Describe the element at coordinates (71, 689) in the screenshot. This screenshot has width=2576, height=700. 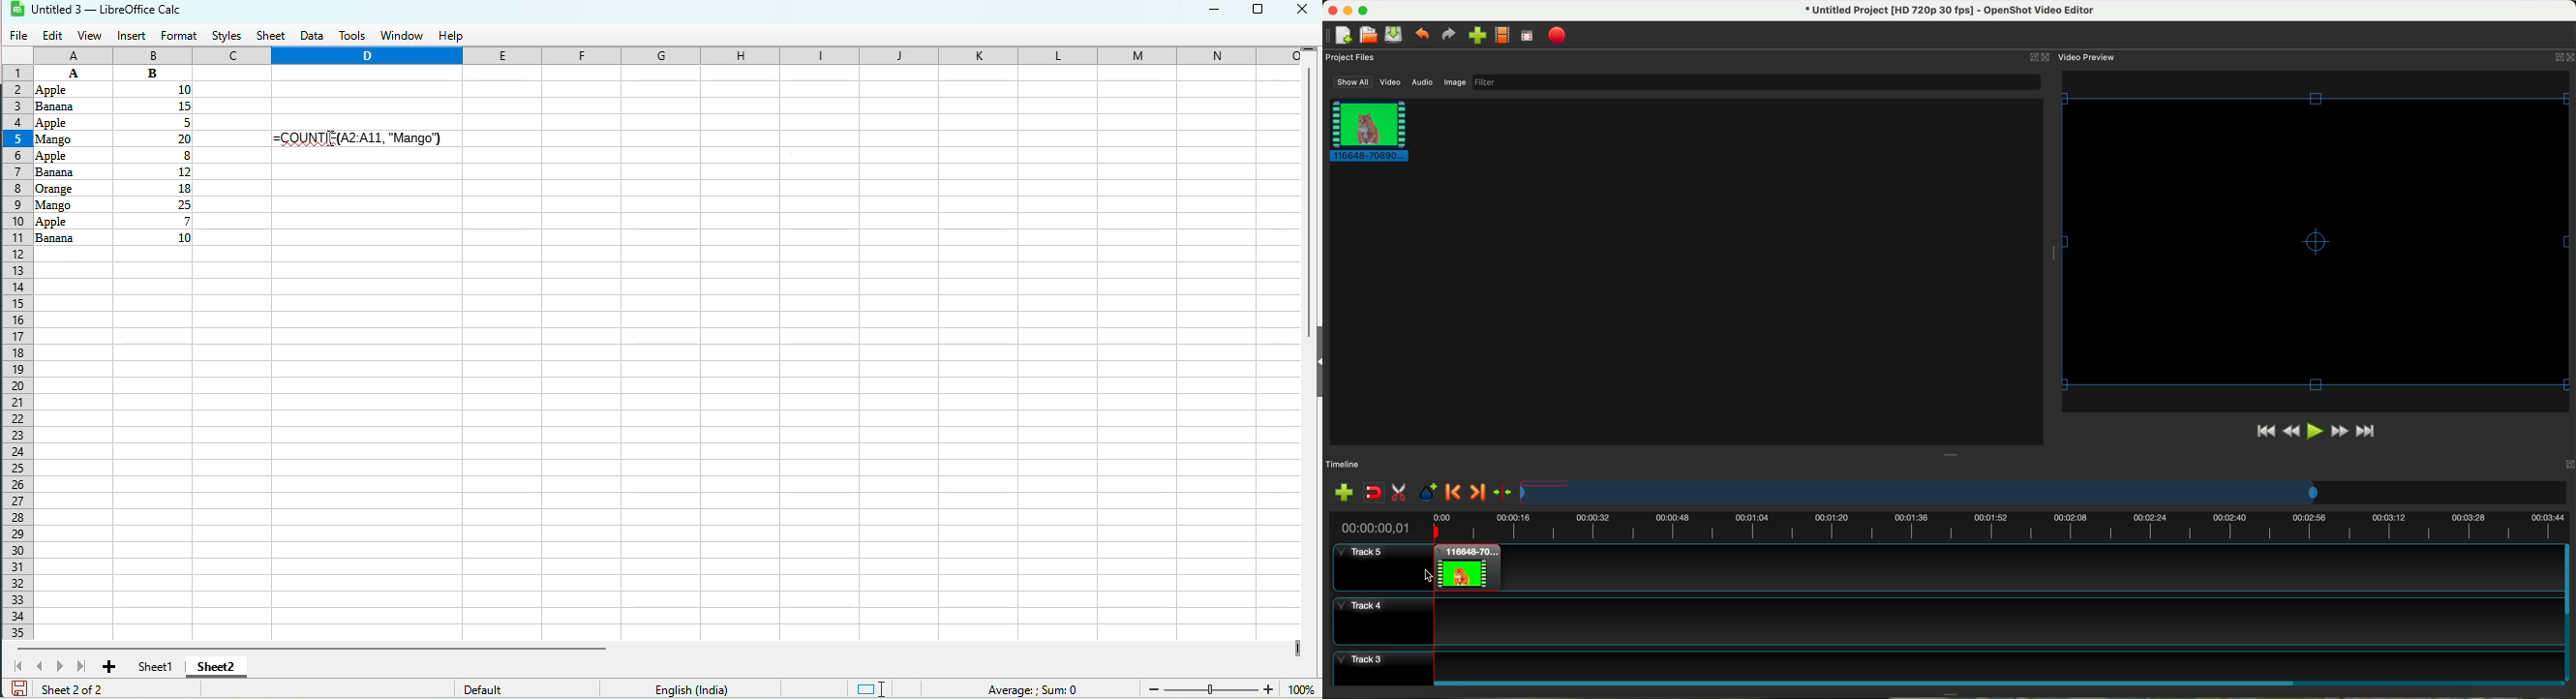
I see `sheet 2 of 2` at that location.